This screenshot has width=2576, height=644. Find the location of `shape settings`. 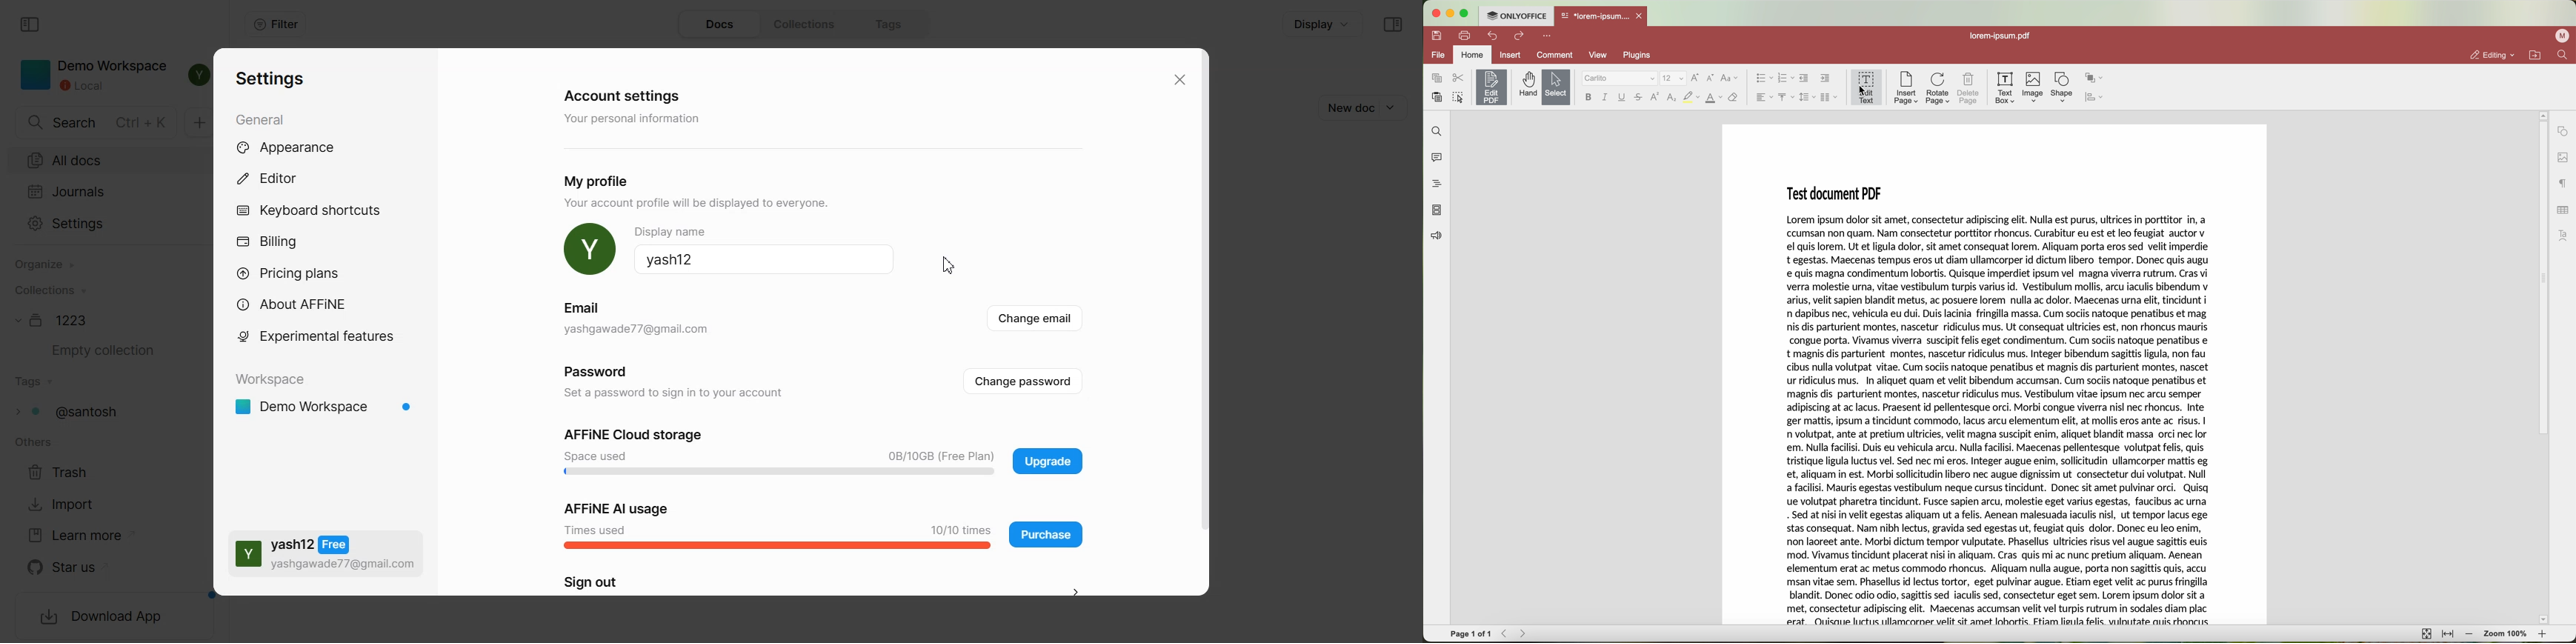

shape settings is located at coordinates (2562, 131).